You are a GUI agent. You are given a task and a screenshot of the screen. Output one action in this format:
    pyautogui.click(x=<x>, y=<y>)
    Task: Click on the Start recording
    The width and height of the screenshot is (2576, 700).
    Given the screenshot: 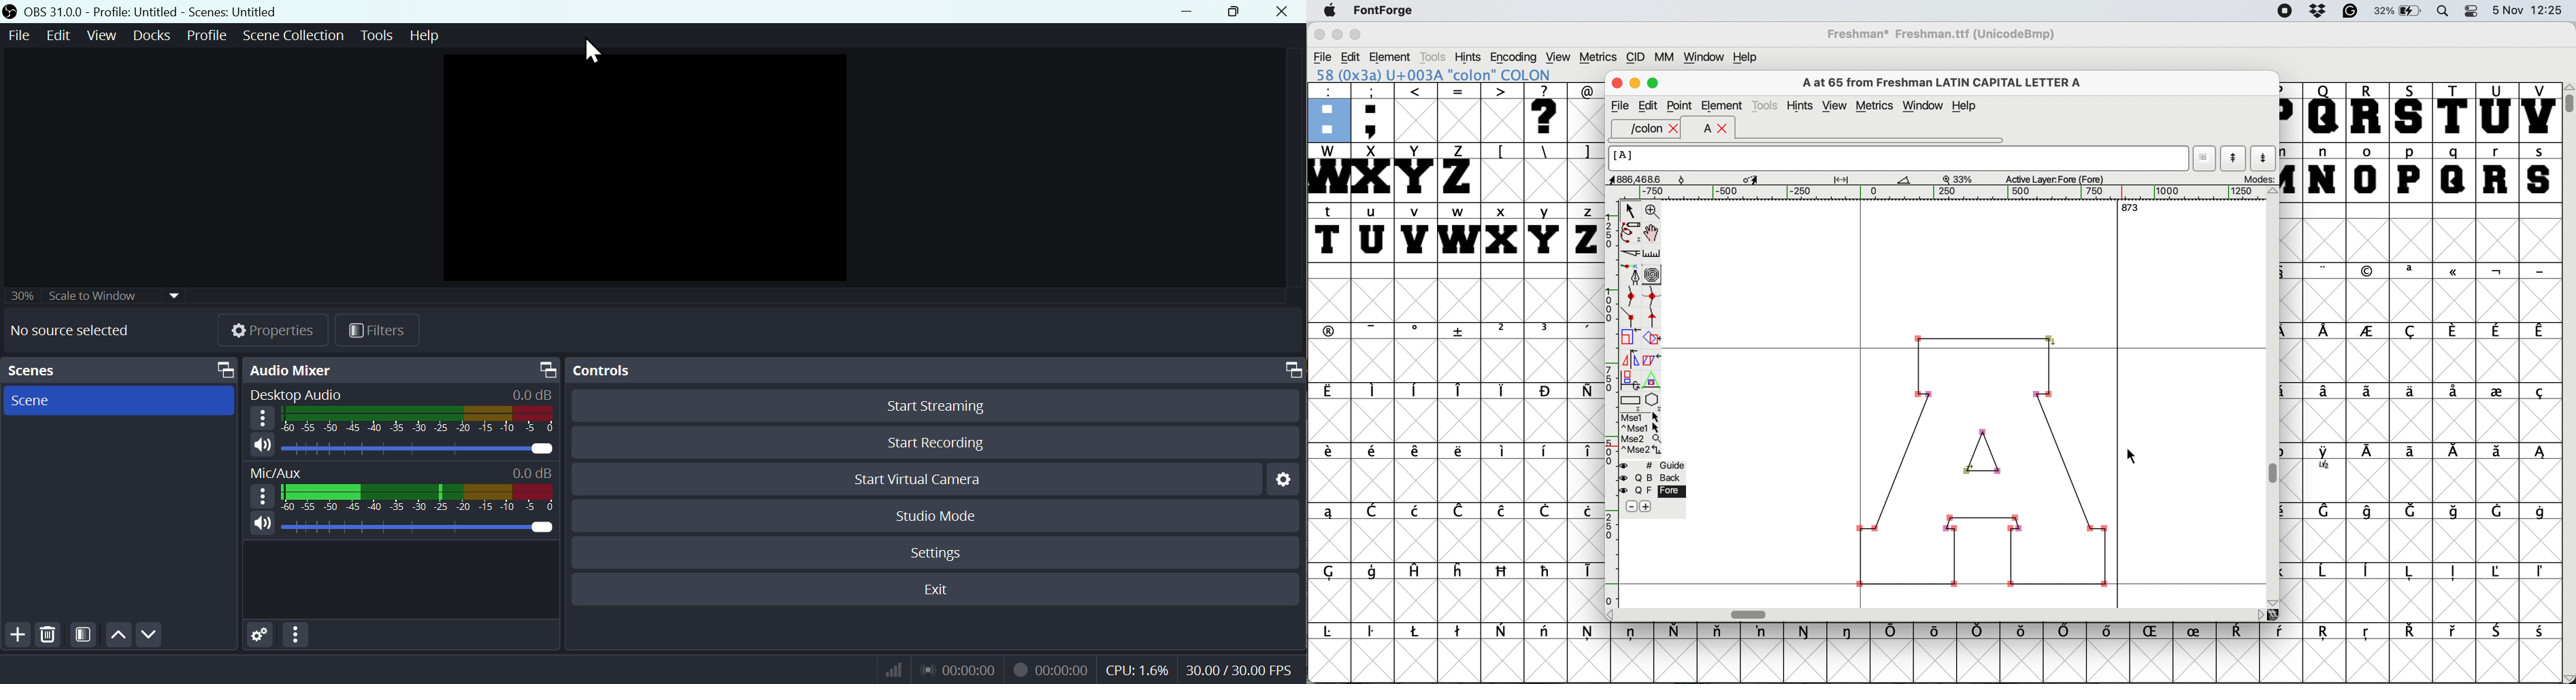 What is the action you would take?
    pyautogui.click(x=937, y=444)
    